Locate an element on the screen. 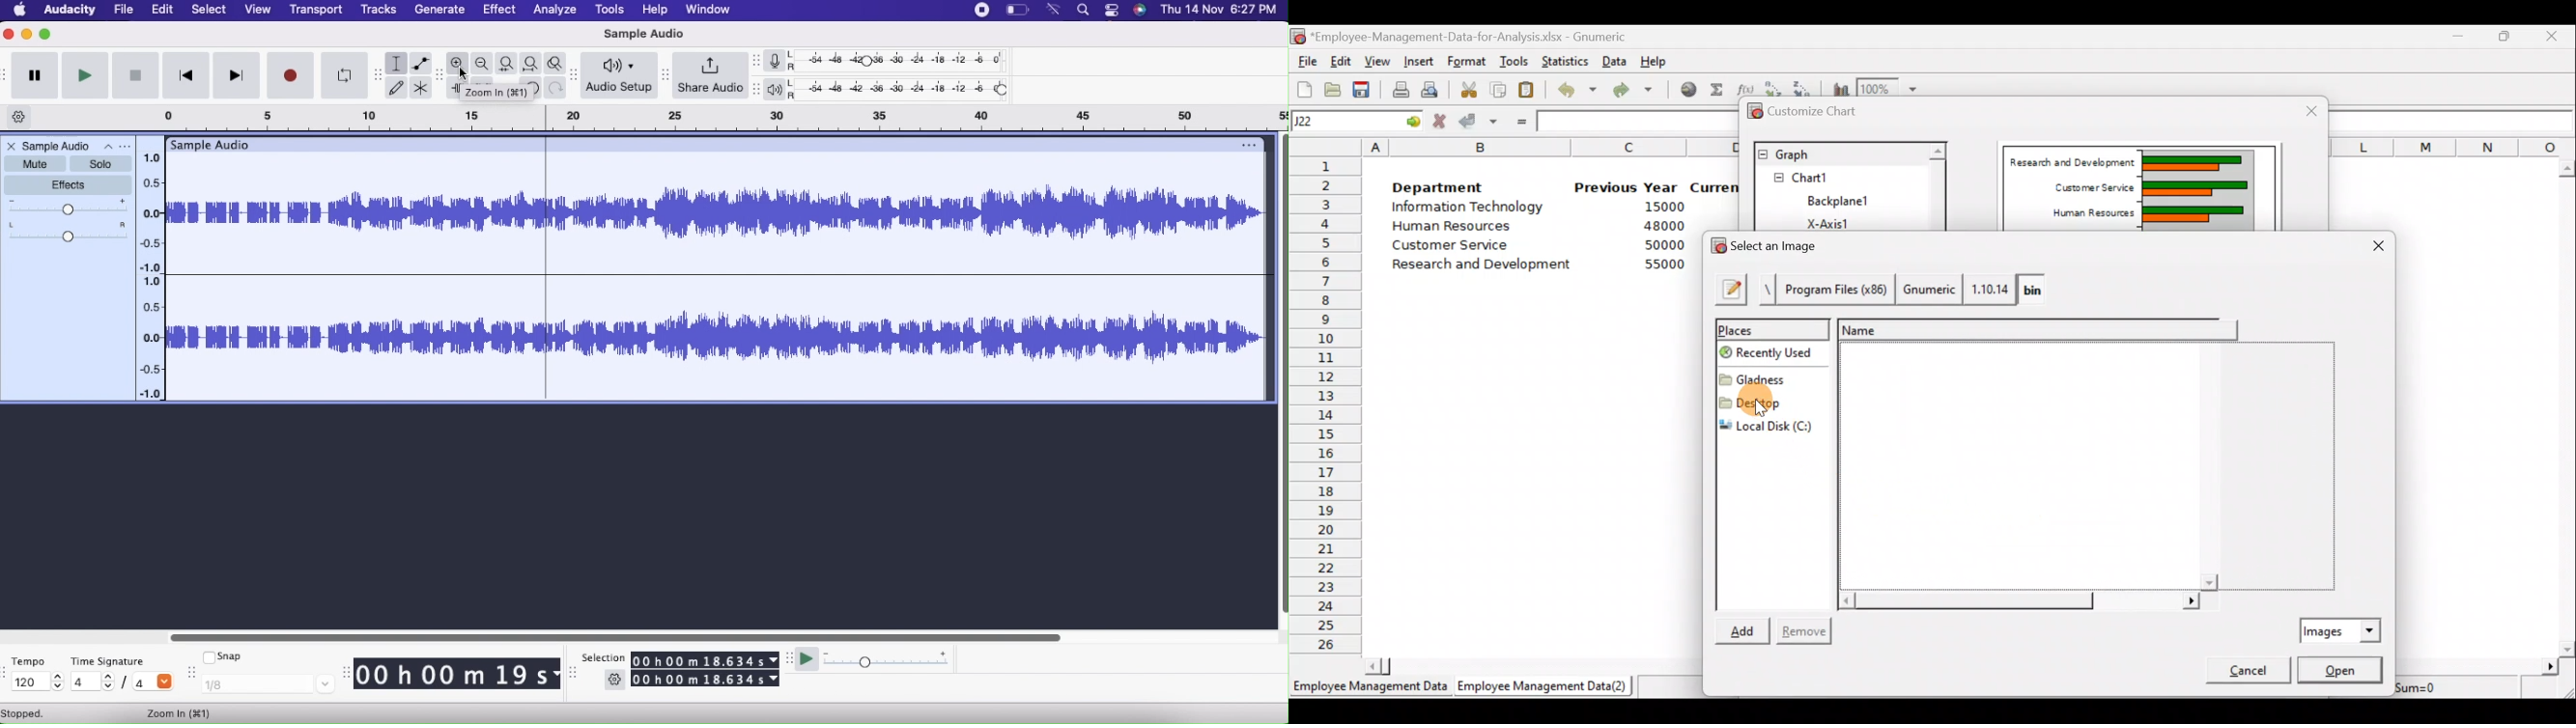 Image resolution: width=2576 pixels, height=728 pixels. resize is located at coordinates (190, 675).